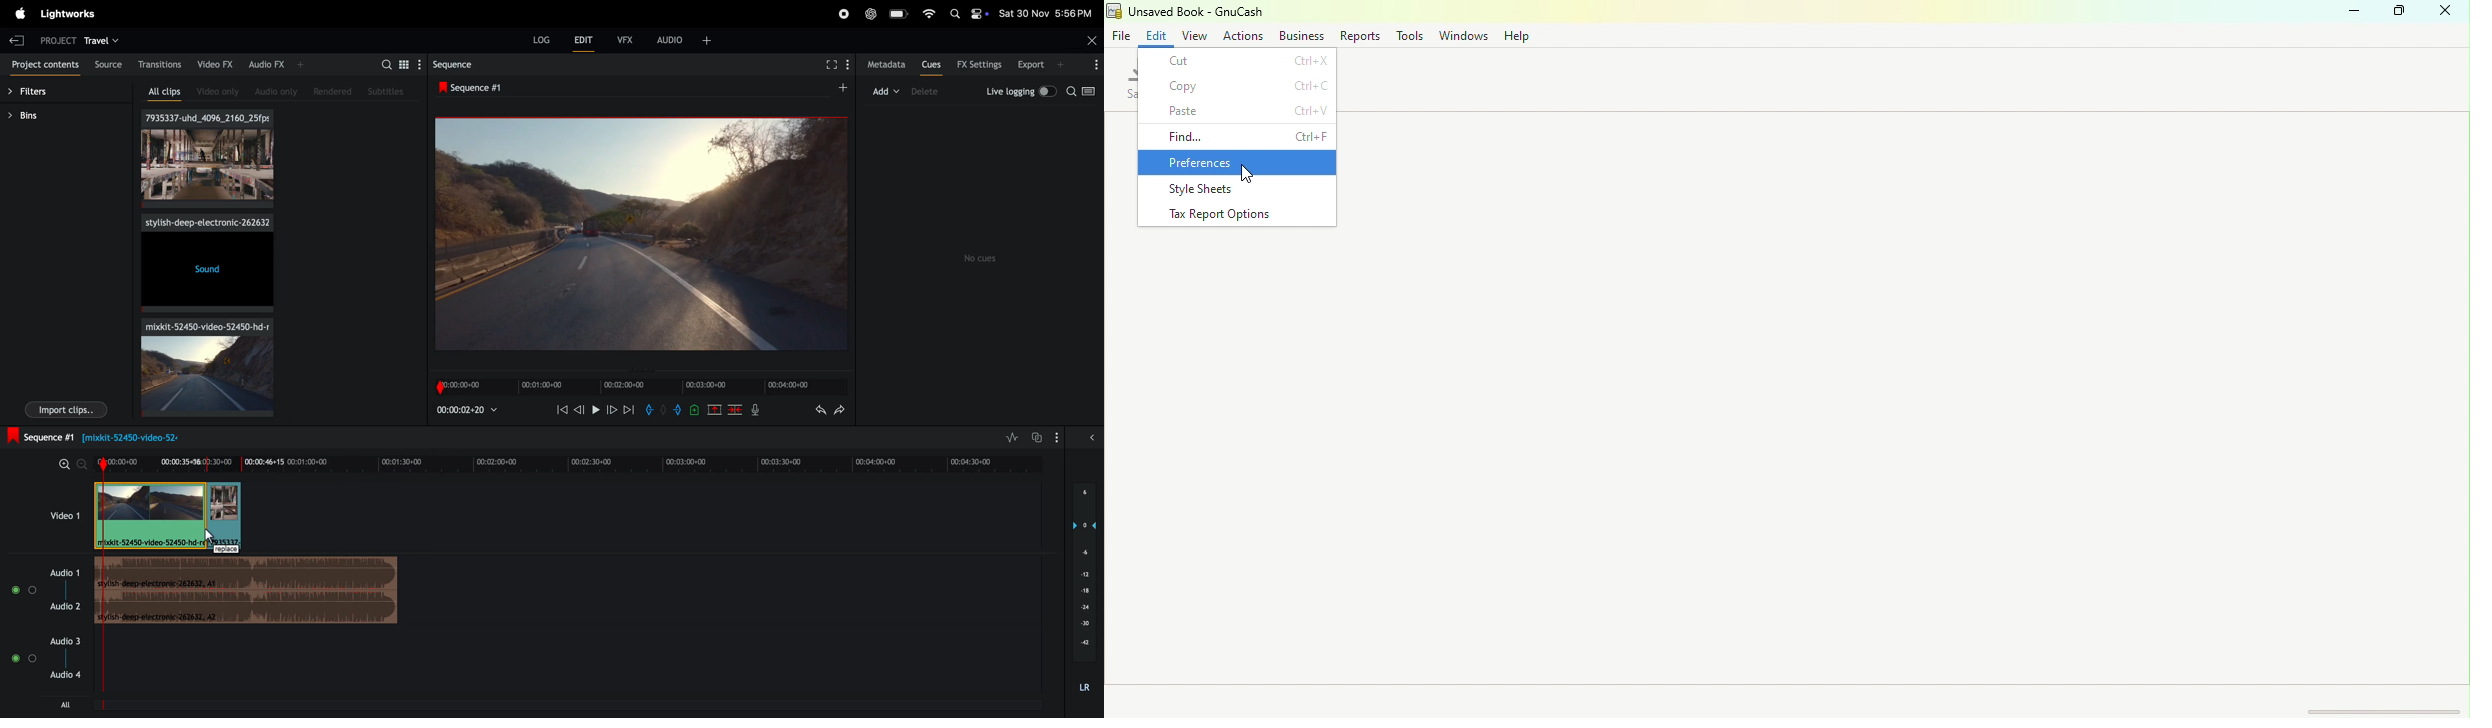 The image size is (2492, 728). I want to click on exit, so click(17, 41).